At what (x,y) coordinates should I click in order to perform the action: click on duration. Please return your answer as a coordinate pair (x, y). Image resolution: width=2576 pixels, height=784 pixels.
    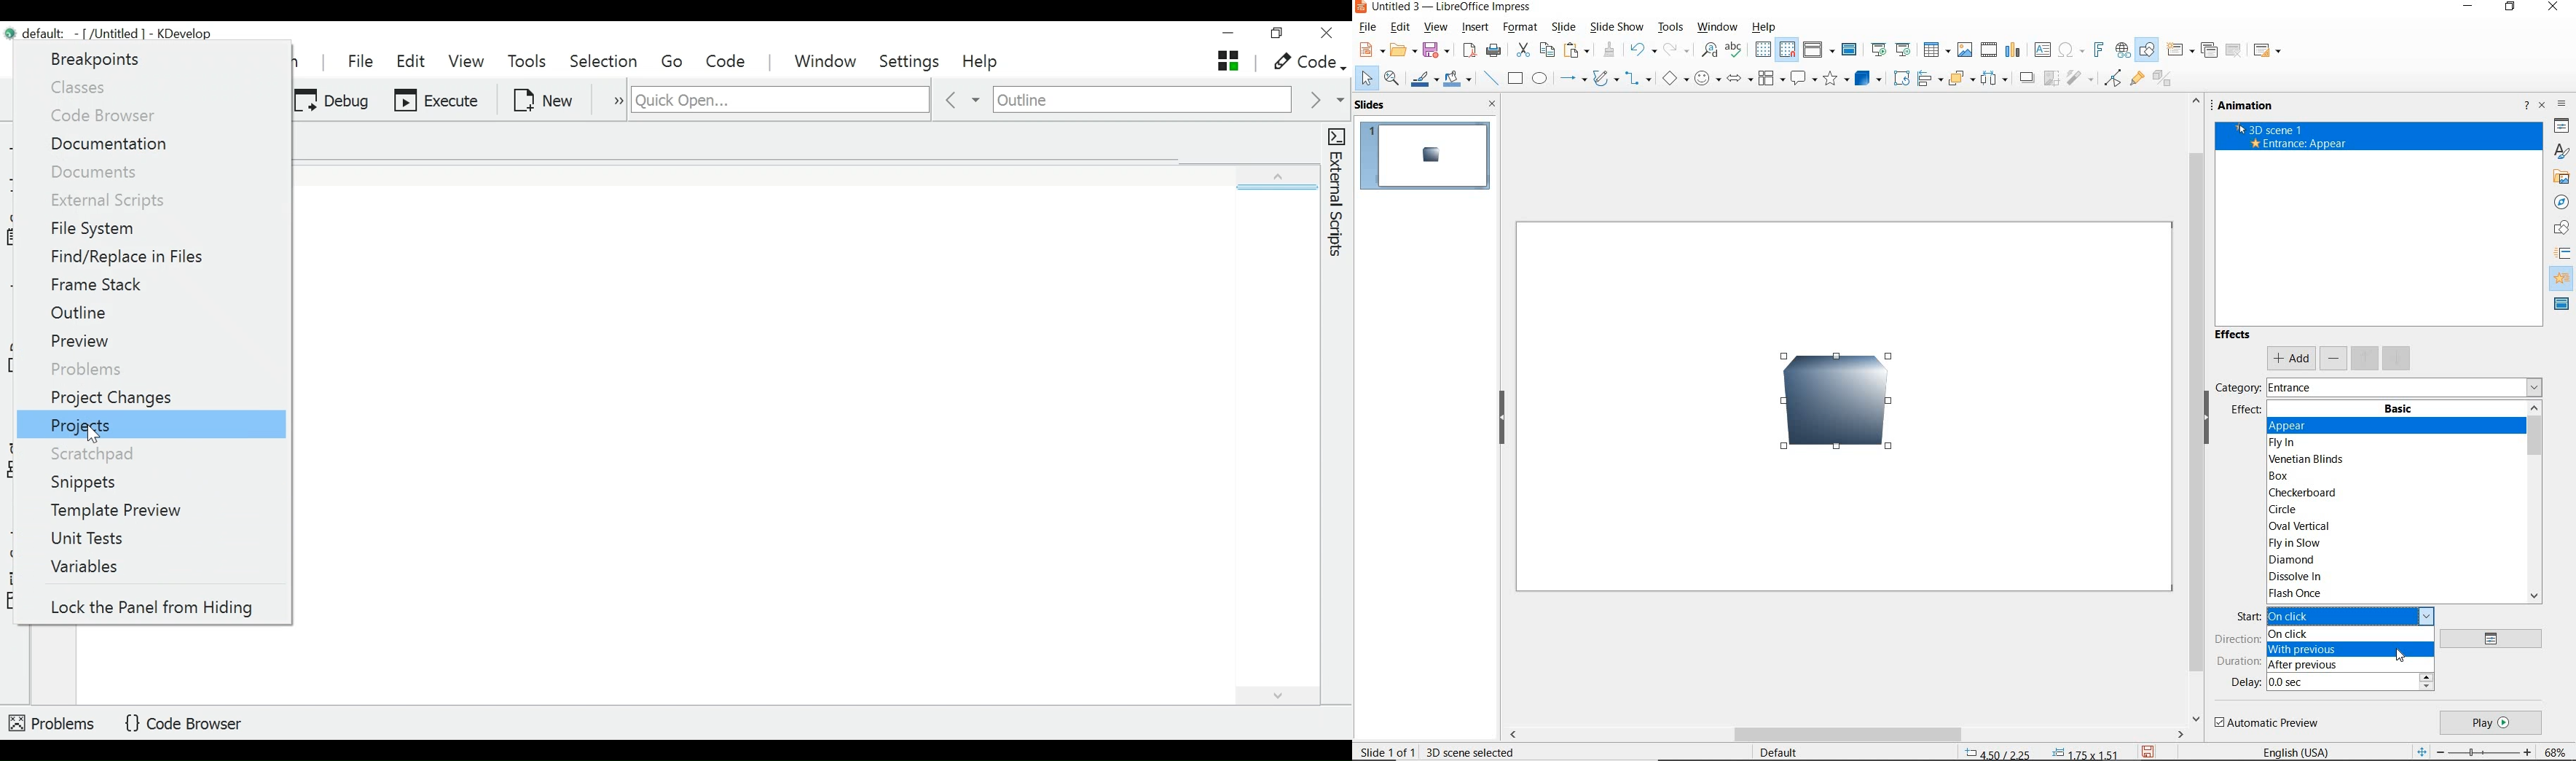
    Looking at the image, I should click on (2238, 662).